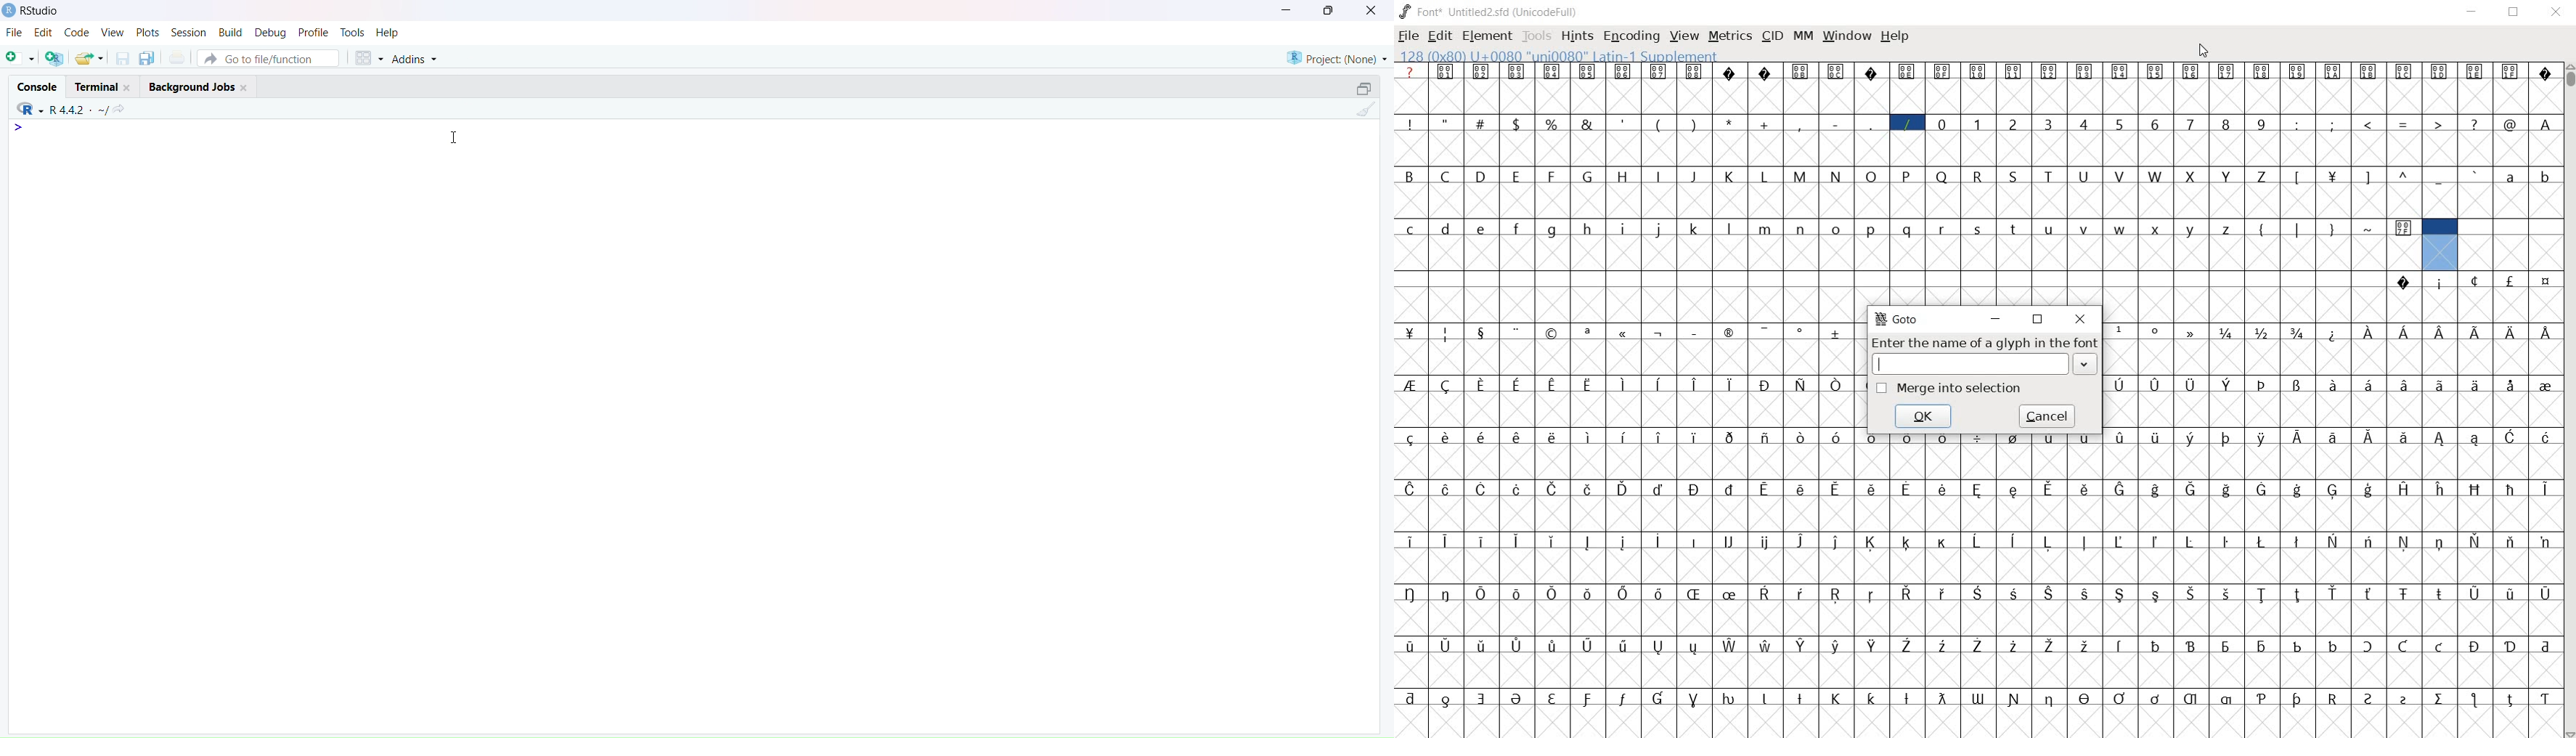 The image size is (2576, 756). I want to click on i, so click(1624, 228).